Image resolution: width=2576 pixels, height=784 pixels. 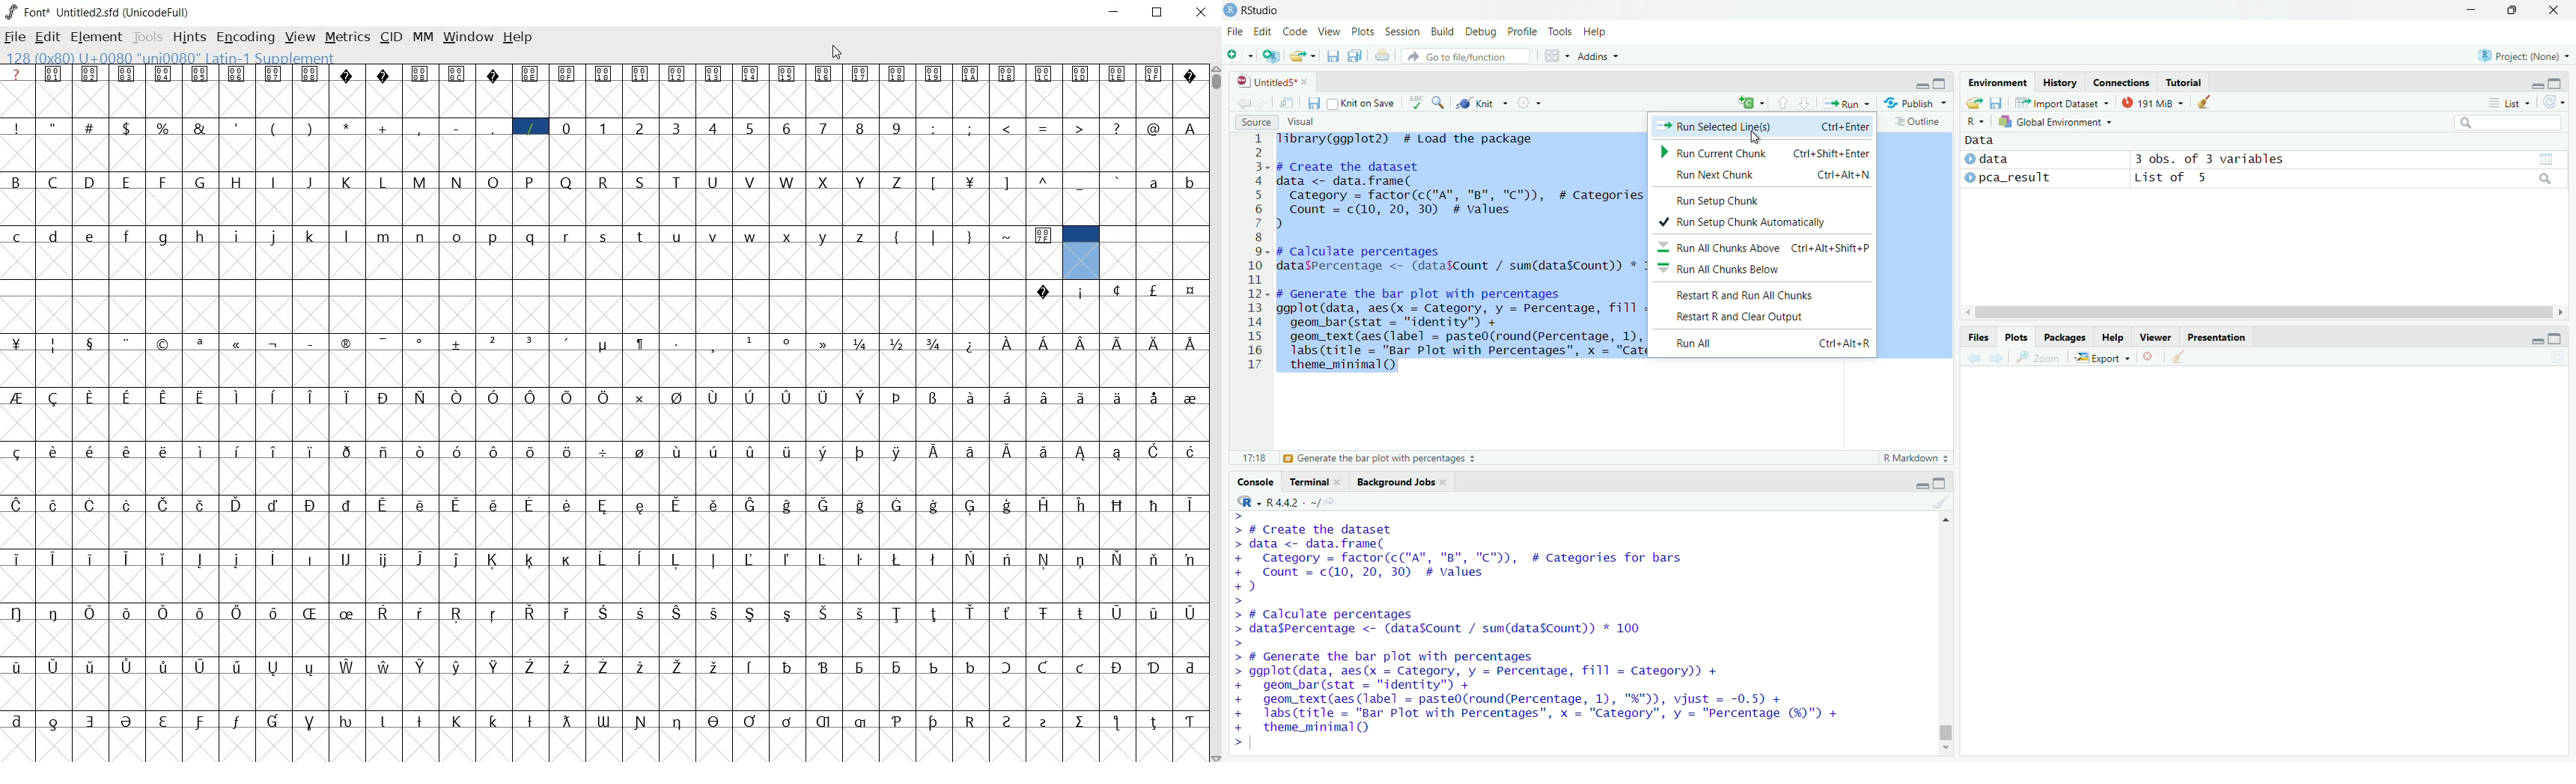 I want to click on addins, so click(x=1597, y=56).